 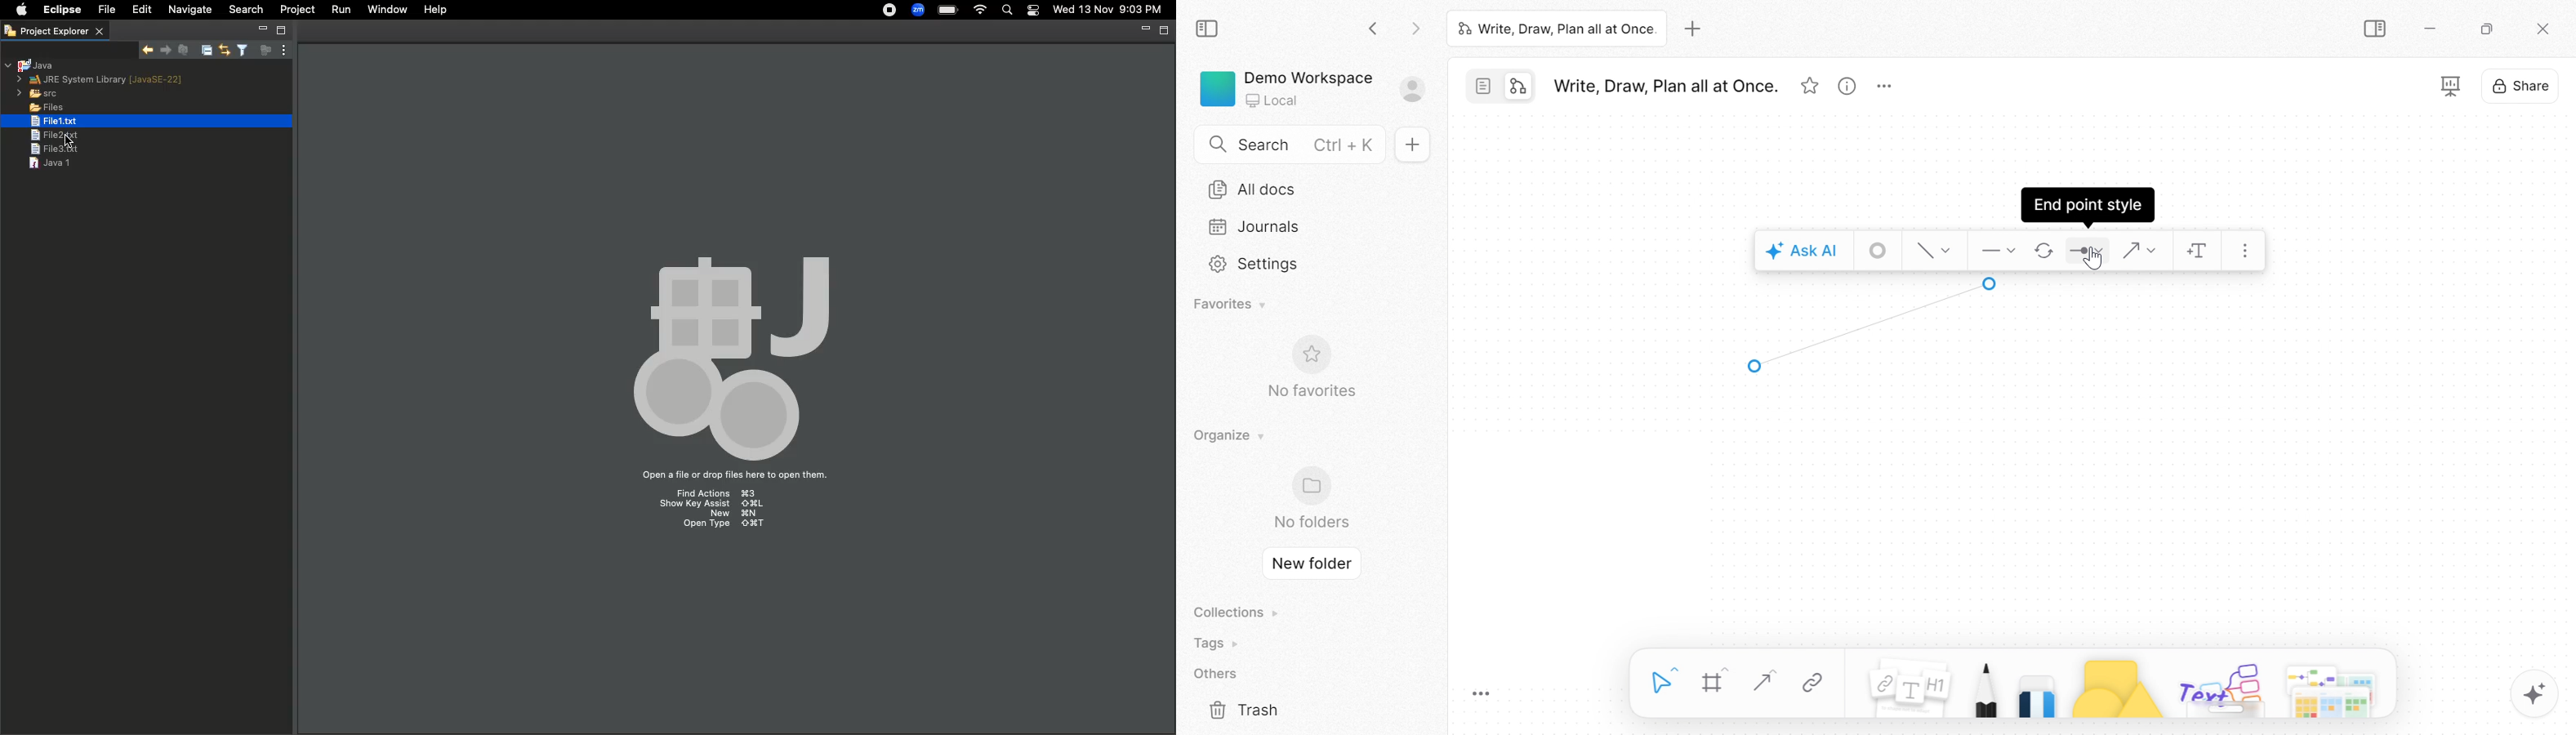 I want to click on Show next match, so click(x=149, y=48).